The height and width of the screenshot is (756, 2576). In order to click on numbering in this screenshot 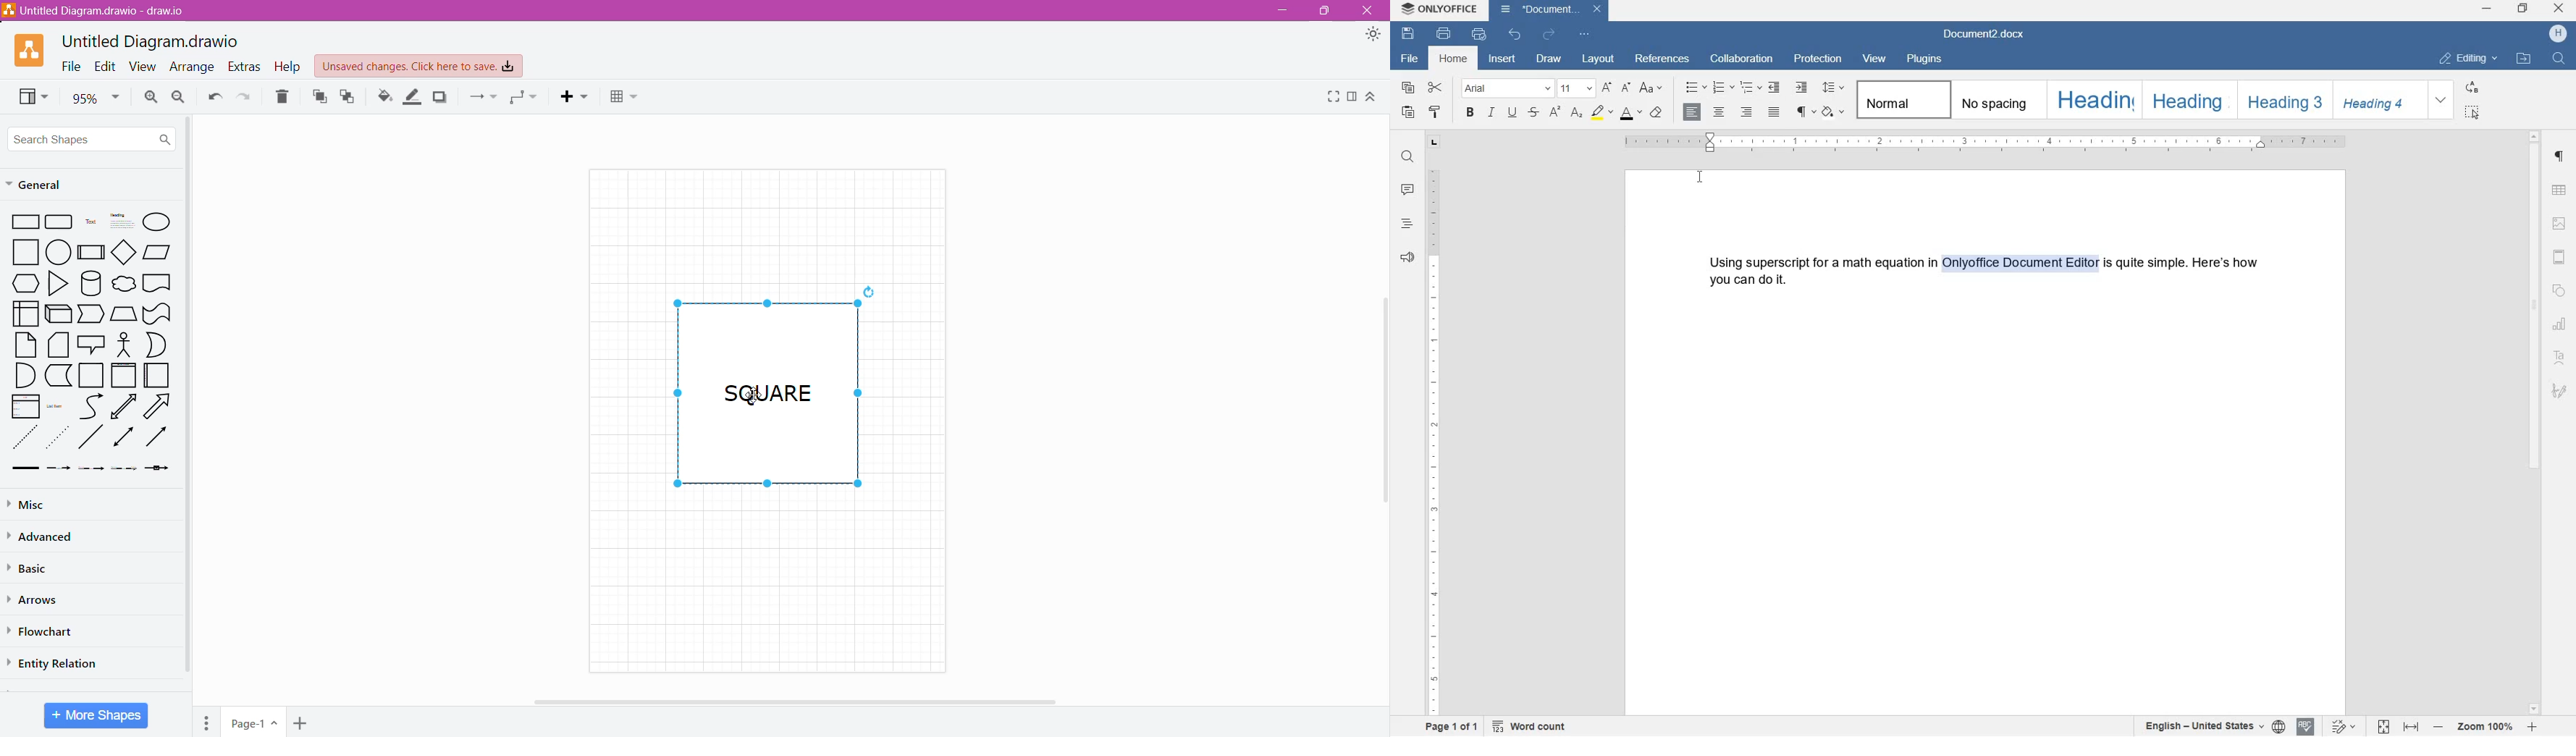, I will do `click(1723, 87)`.